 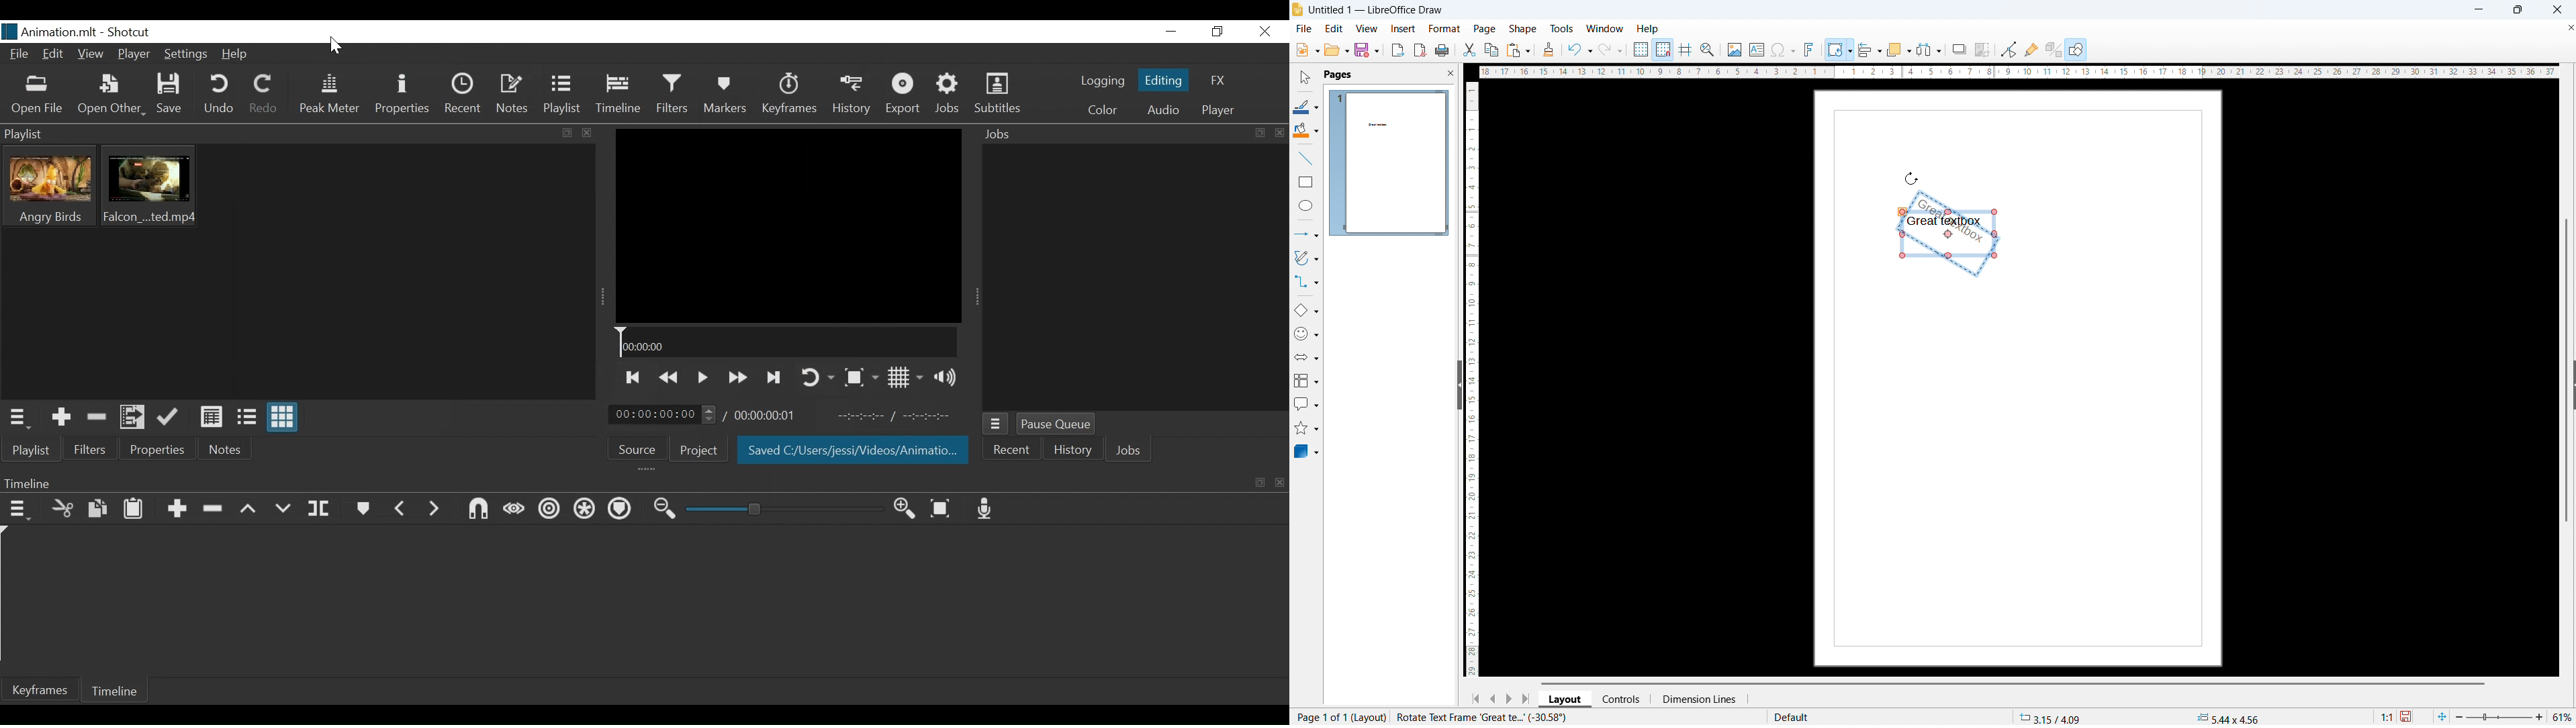 I want to click on lines and arrows, so click(x=1306, y=234).